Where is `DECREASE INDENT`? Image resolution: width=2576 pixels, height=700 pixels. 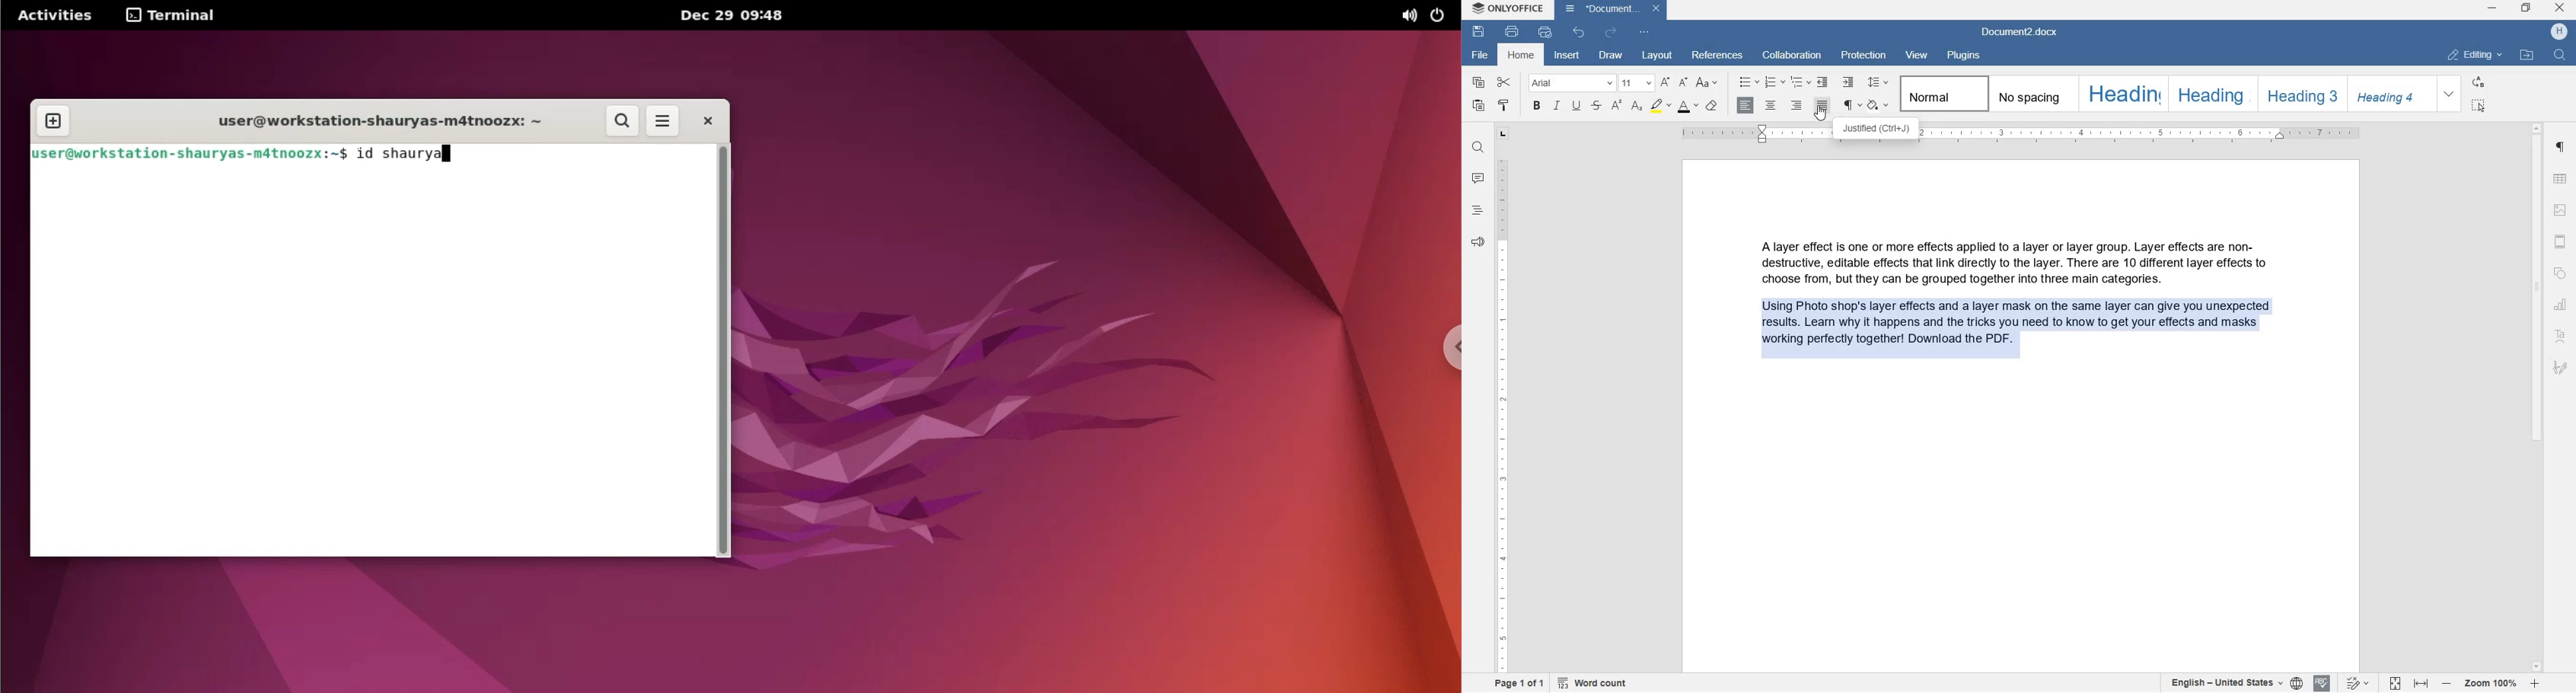
DECREASE INDENT is located at coordinates (1823, 83).